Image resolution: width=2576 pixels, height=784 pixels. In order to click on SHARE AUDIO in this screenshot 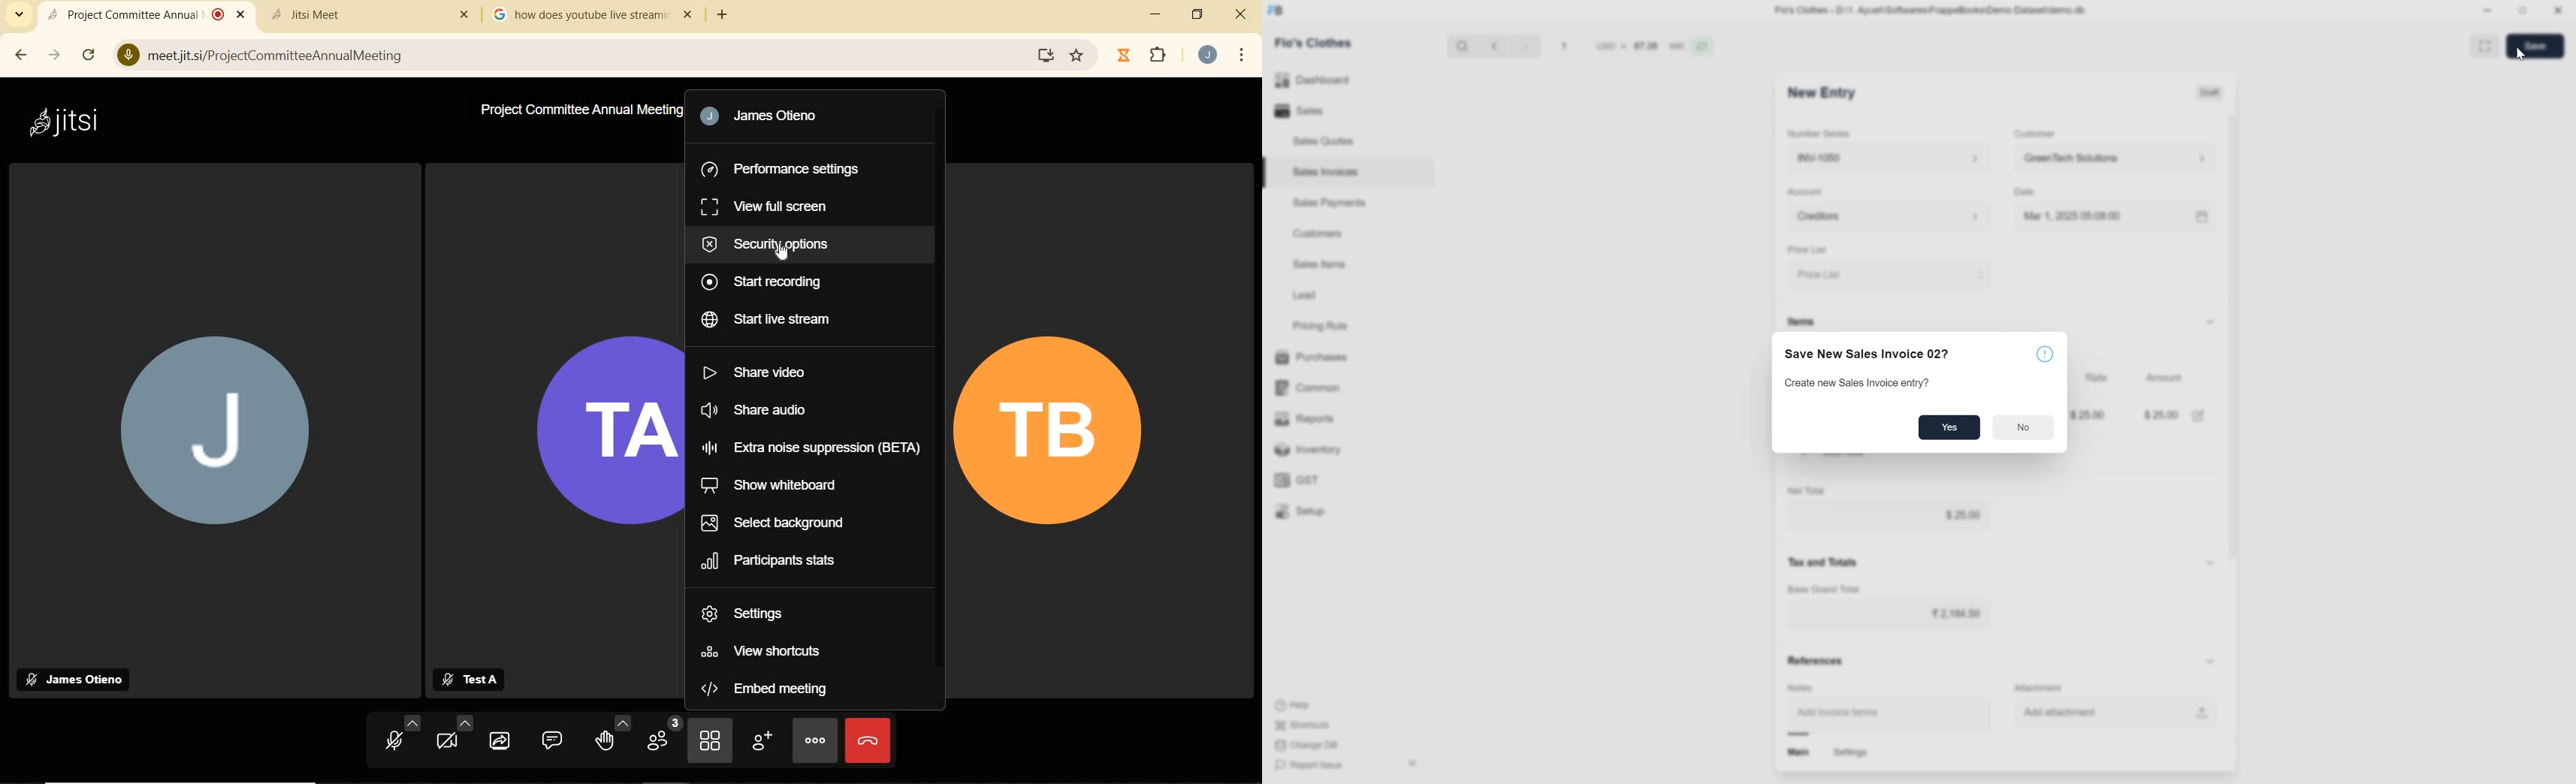, I will do `click(763, 409)`.